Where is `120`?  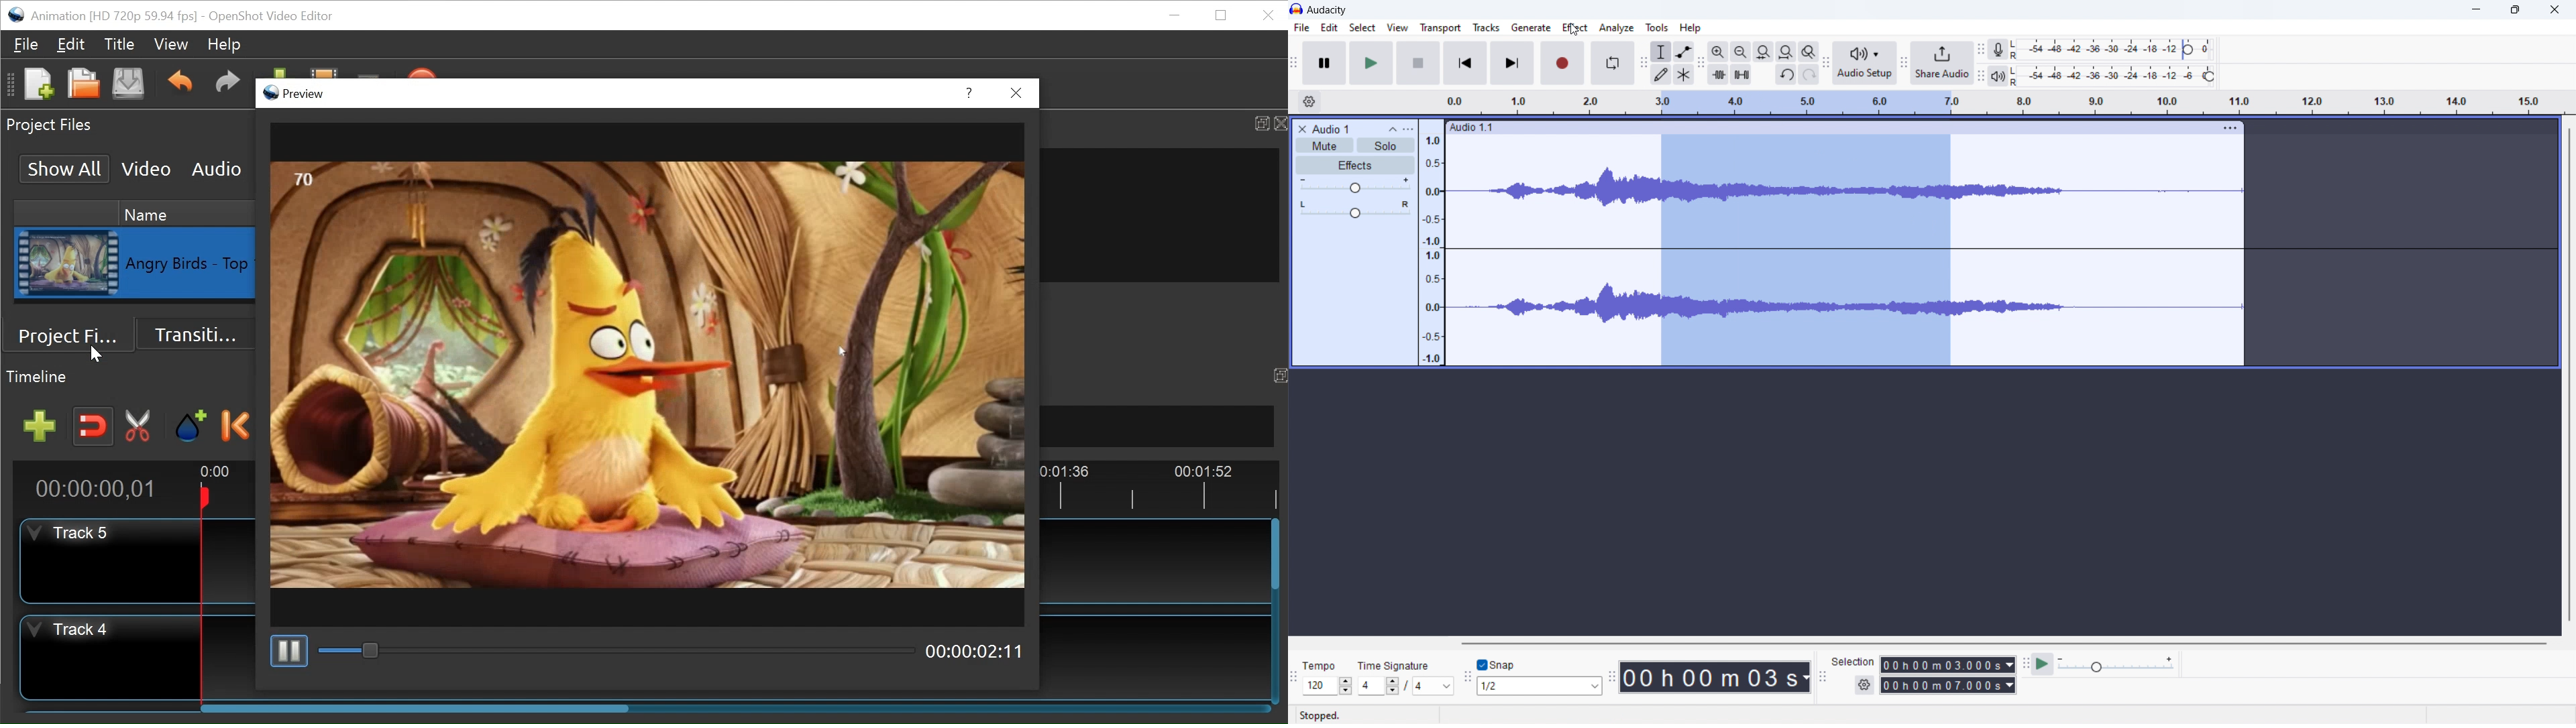 120 is located at coordinates (1328, 686).